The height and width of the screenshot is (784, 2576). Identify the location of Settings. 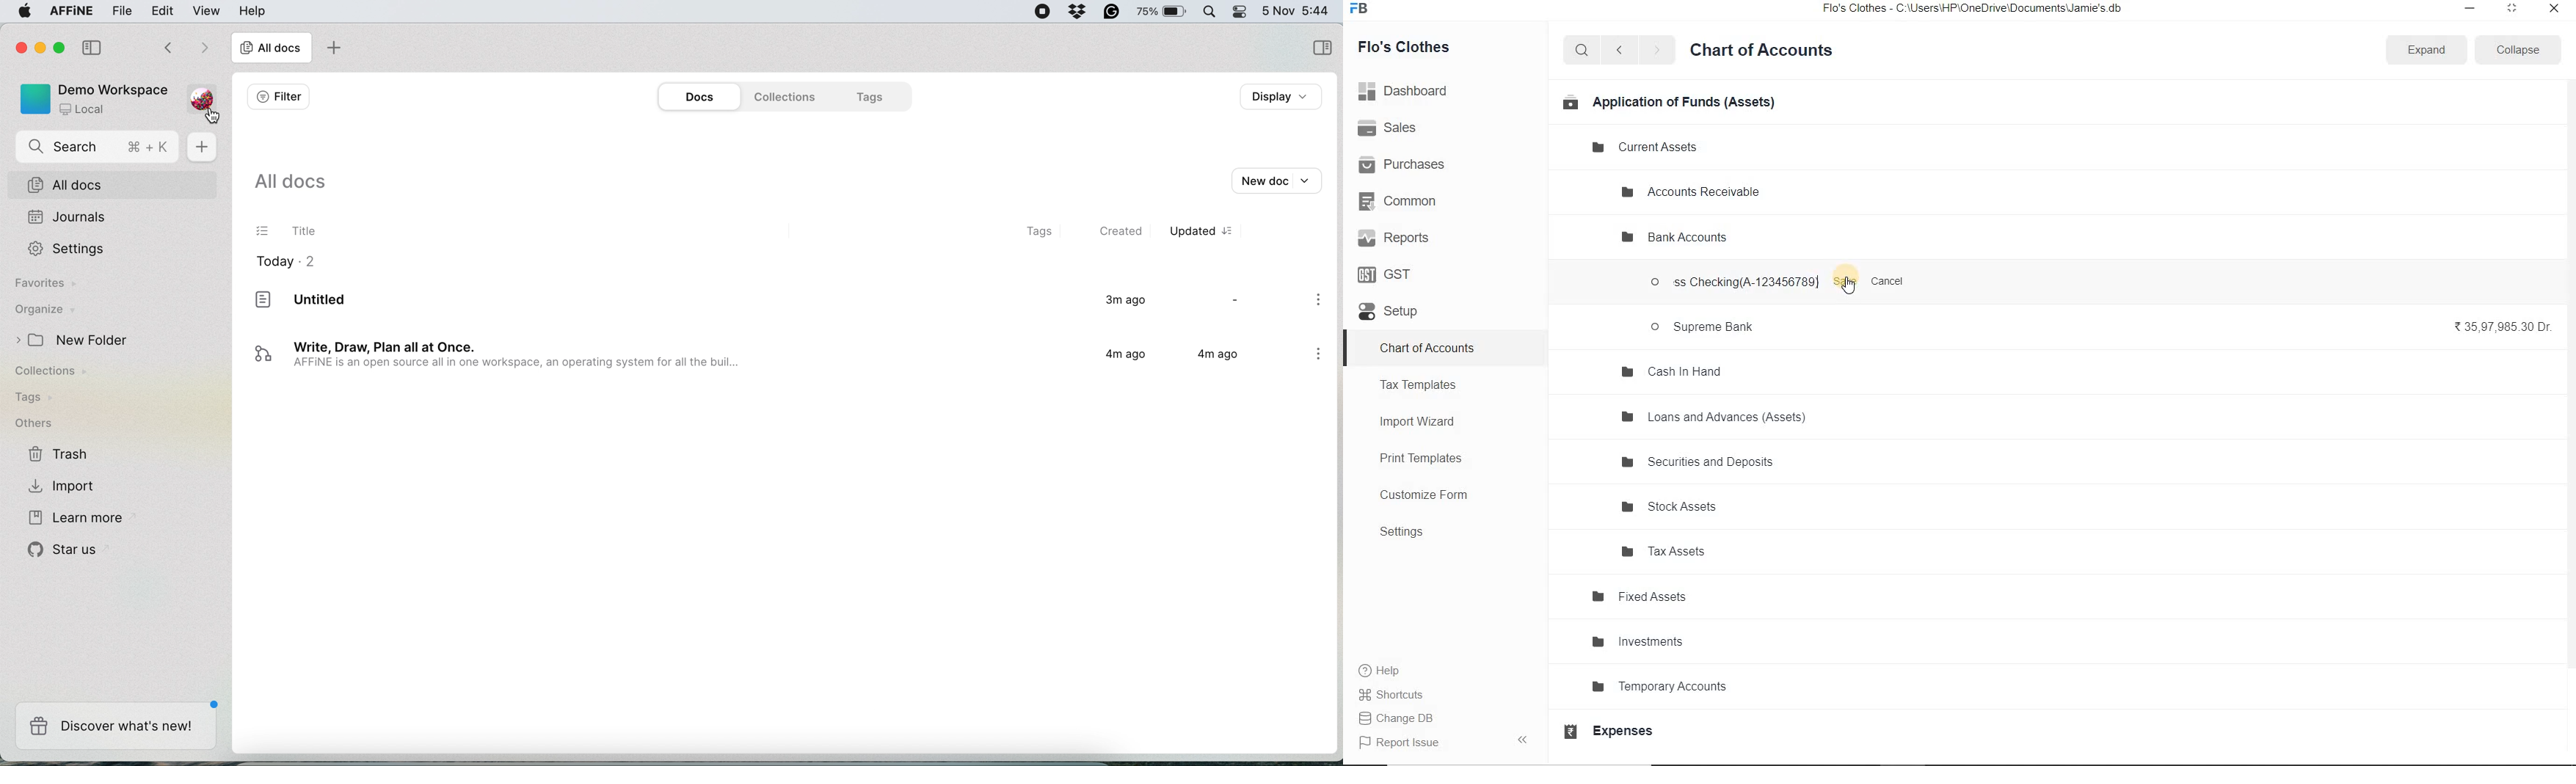
(1443, 533).